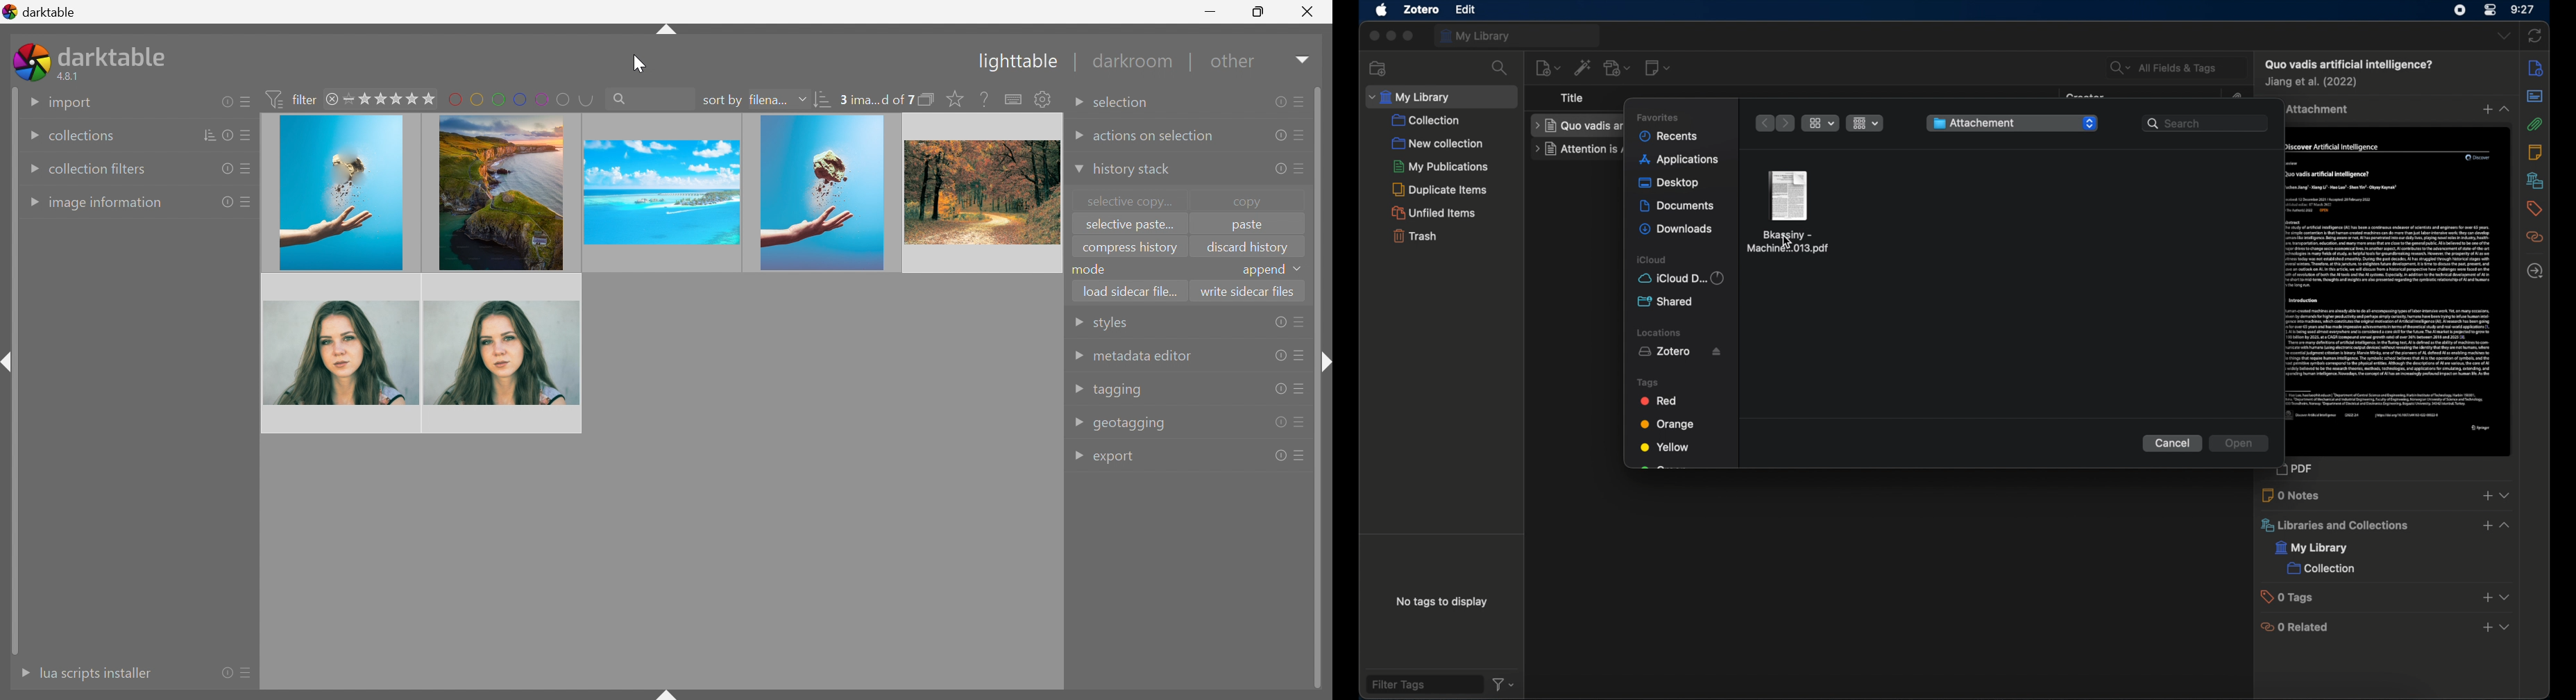  I want to click on presets, so click(1300, 100).